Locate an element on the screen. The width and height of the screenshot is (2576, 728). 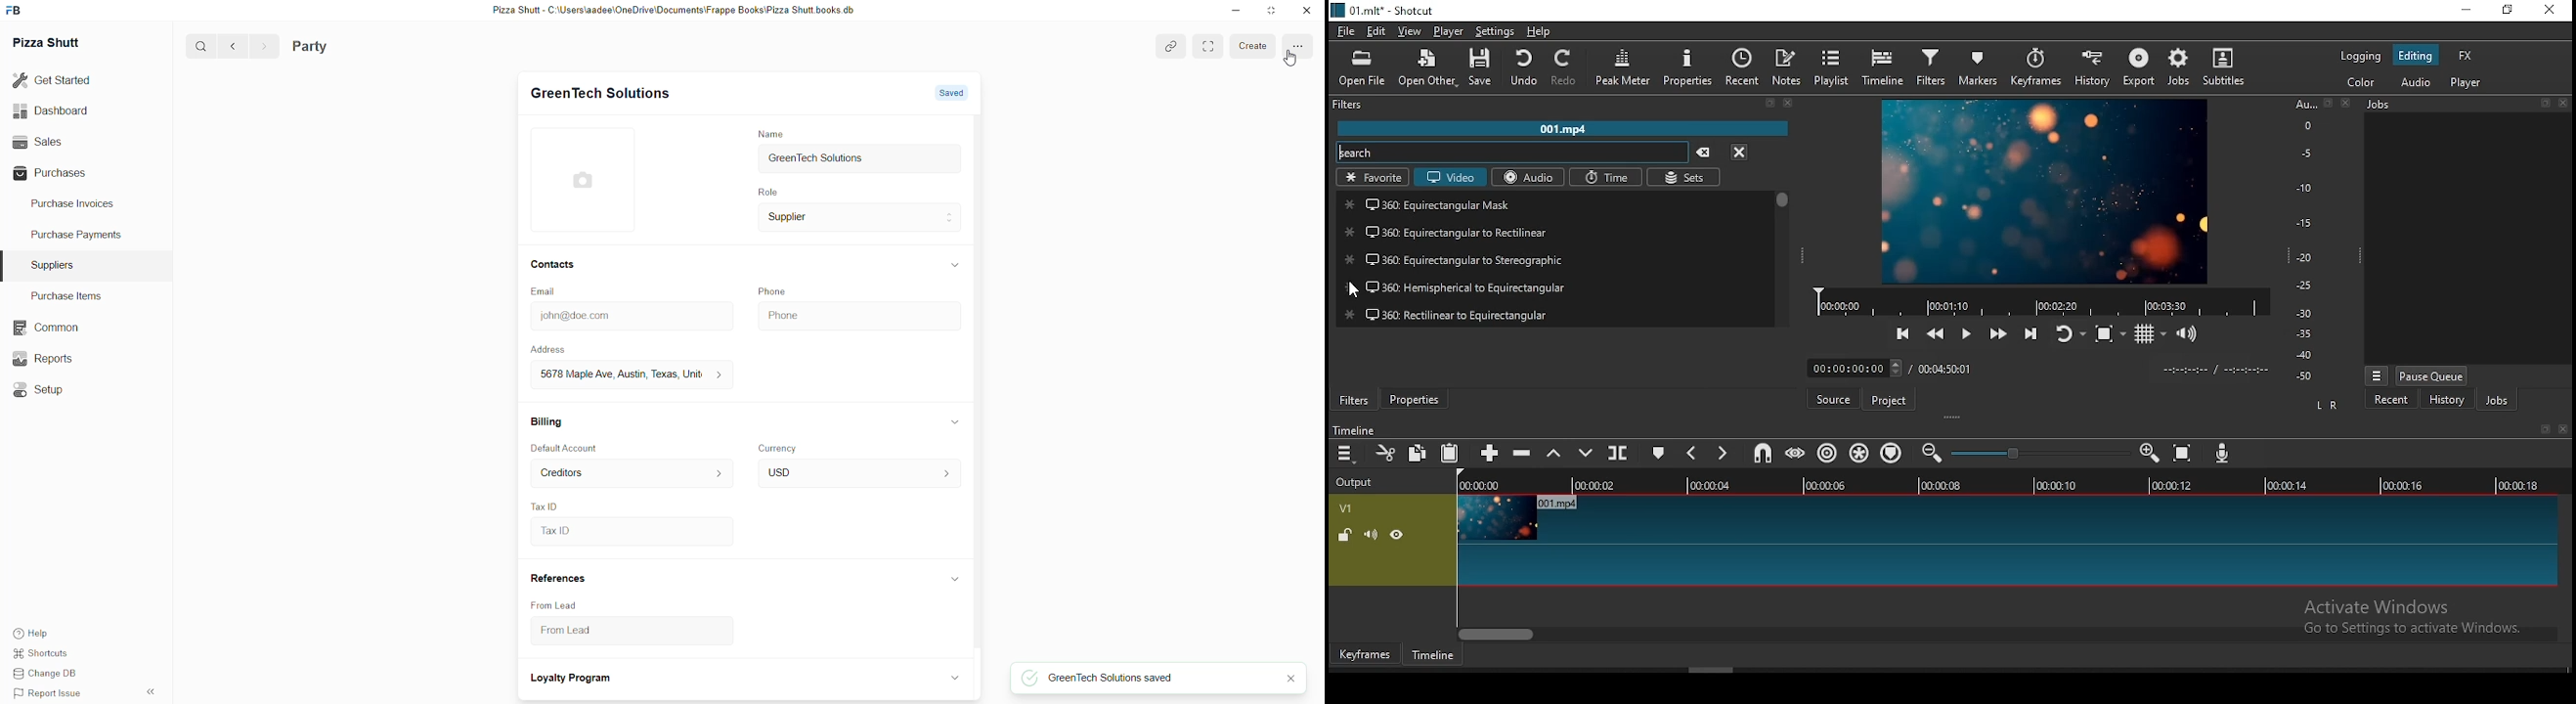
zoom timeline out is located at coordinates (1936, 454).